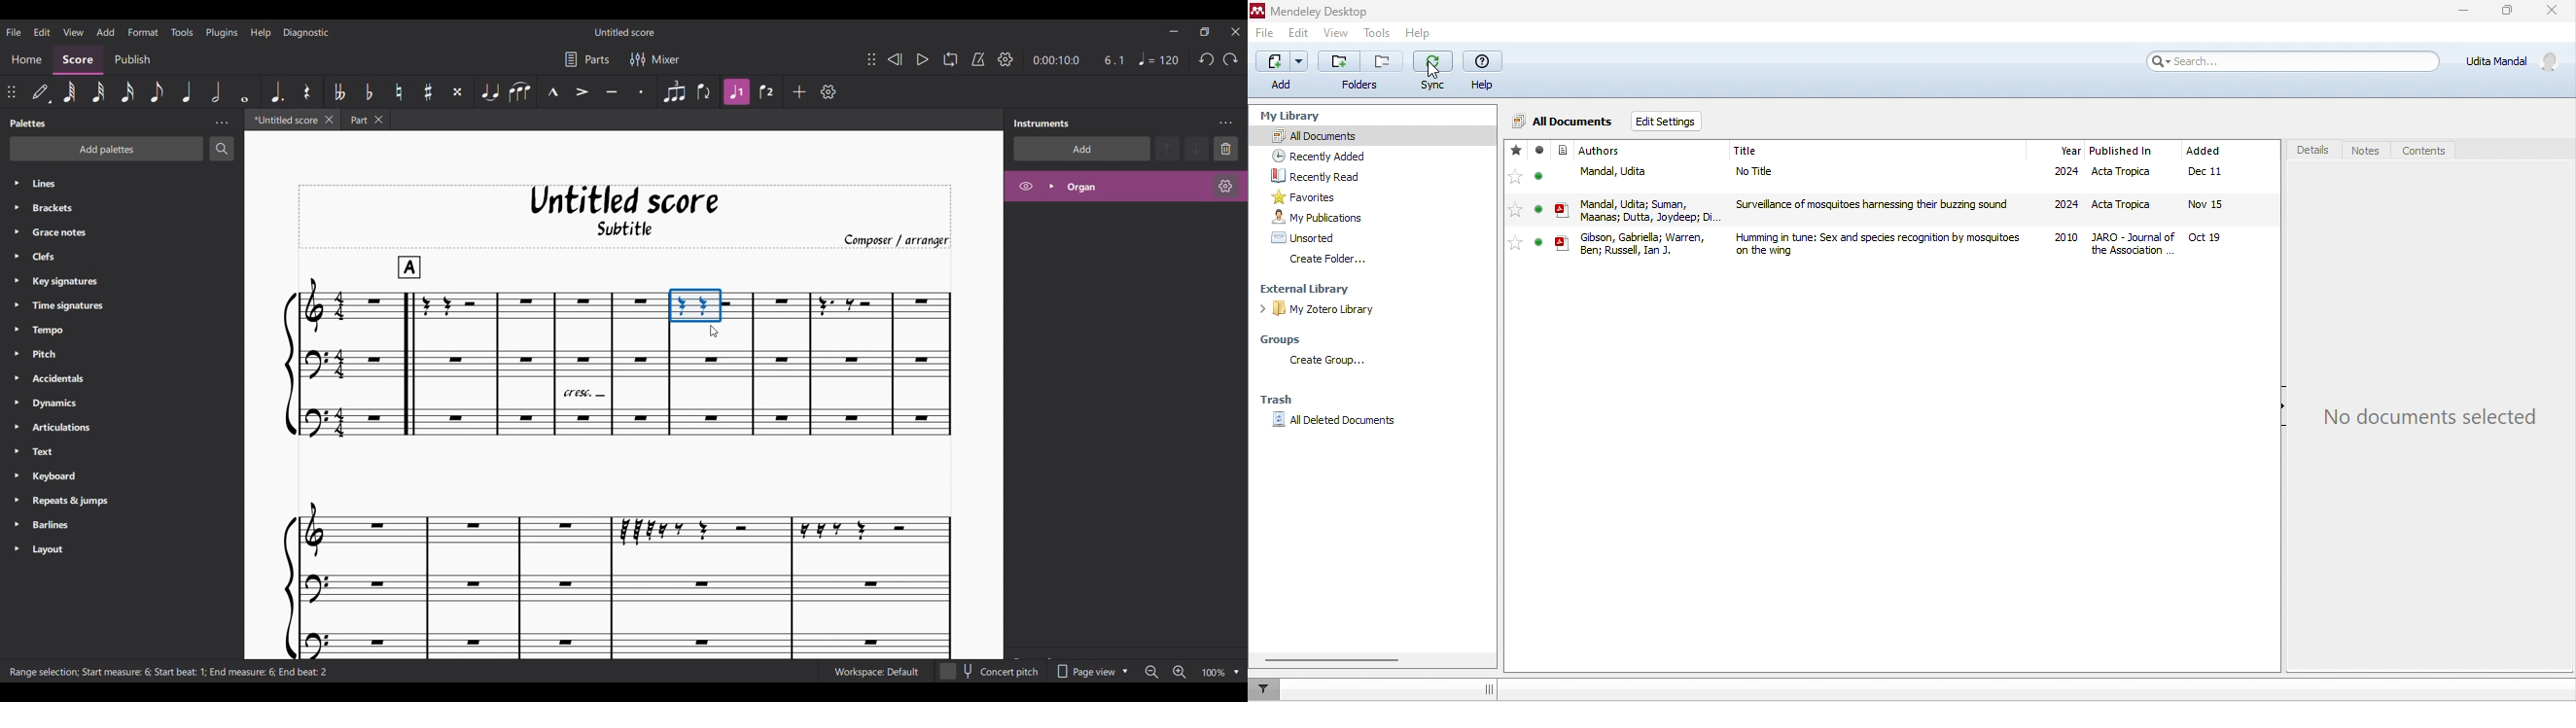 The width and height of the screenshot is (2576, 728). I want to click on Organ instrument settings, so click(1226, 186).